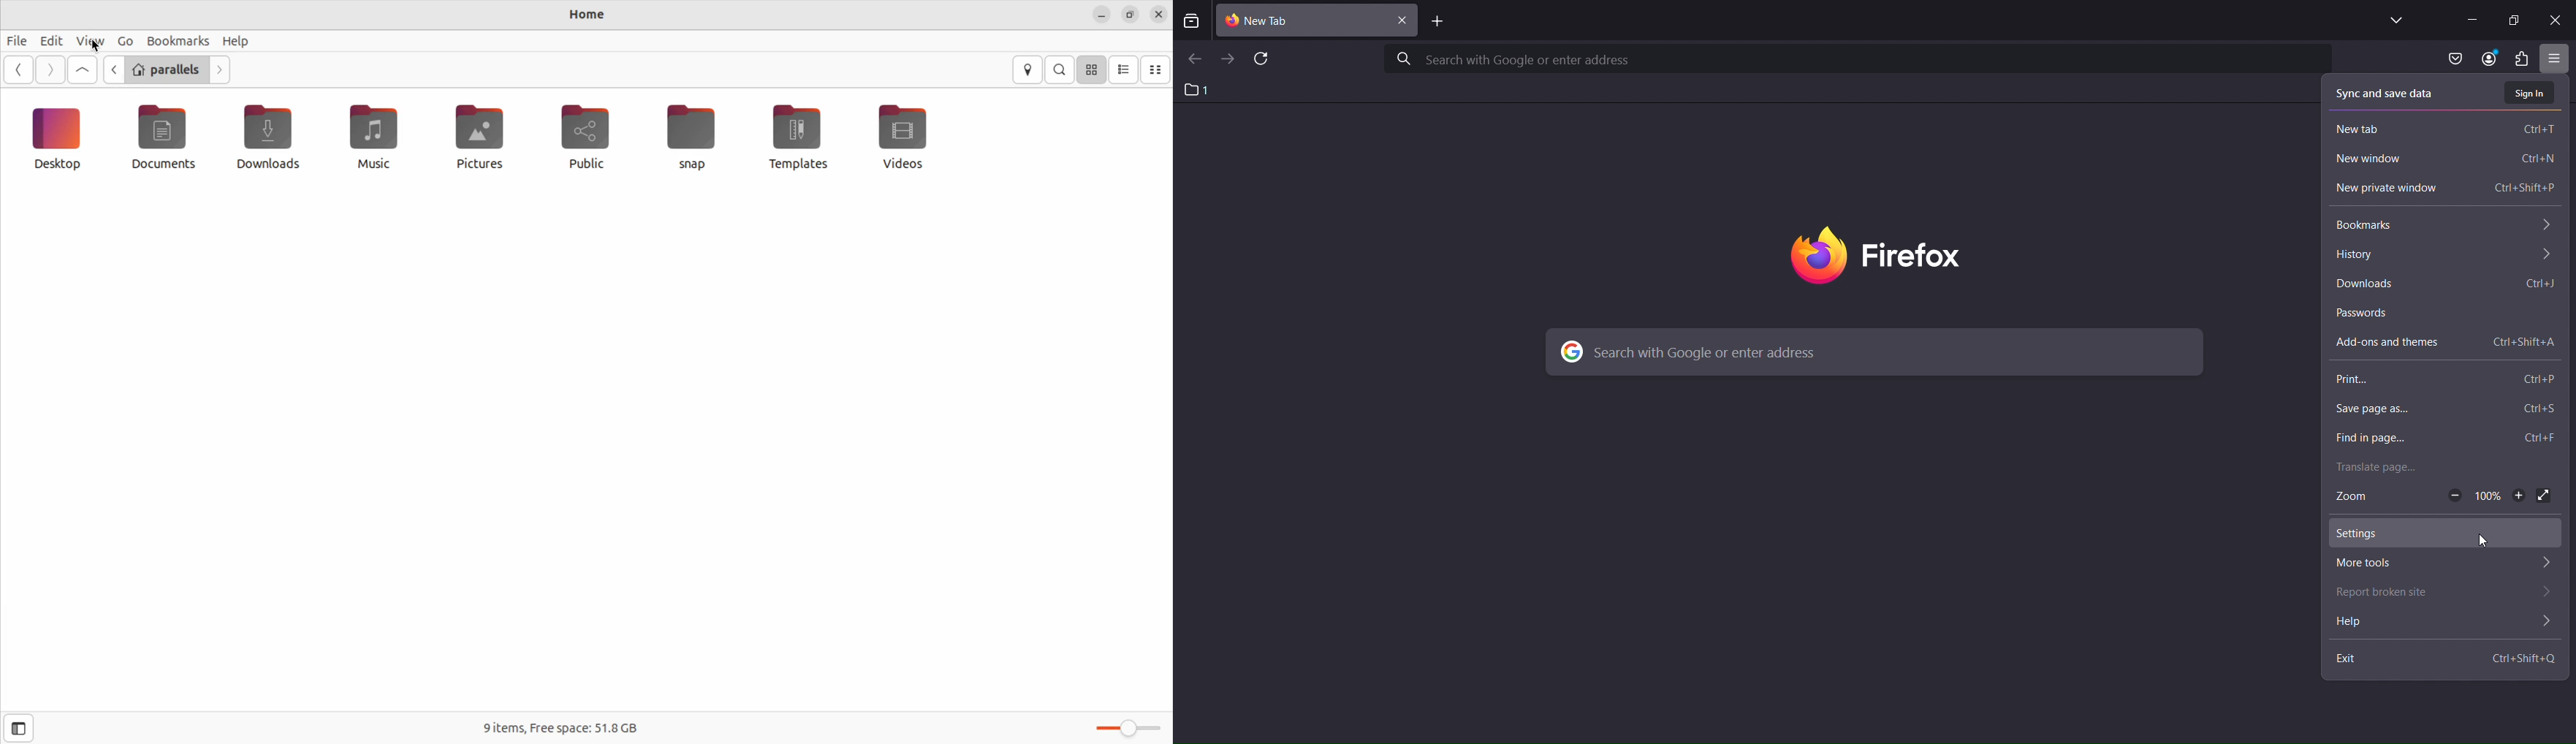 The image size is (2576, 756). I want to click on date and time, so click(1159, 14).